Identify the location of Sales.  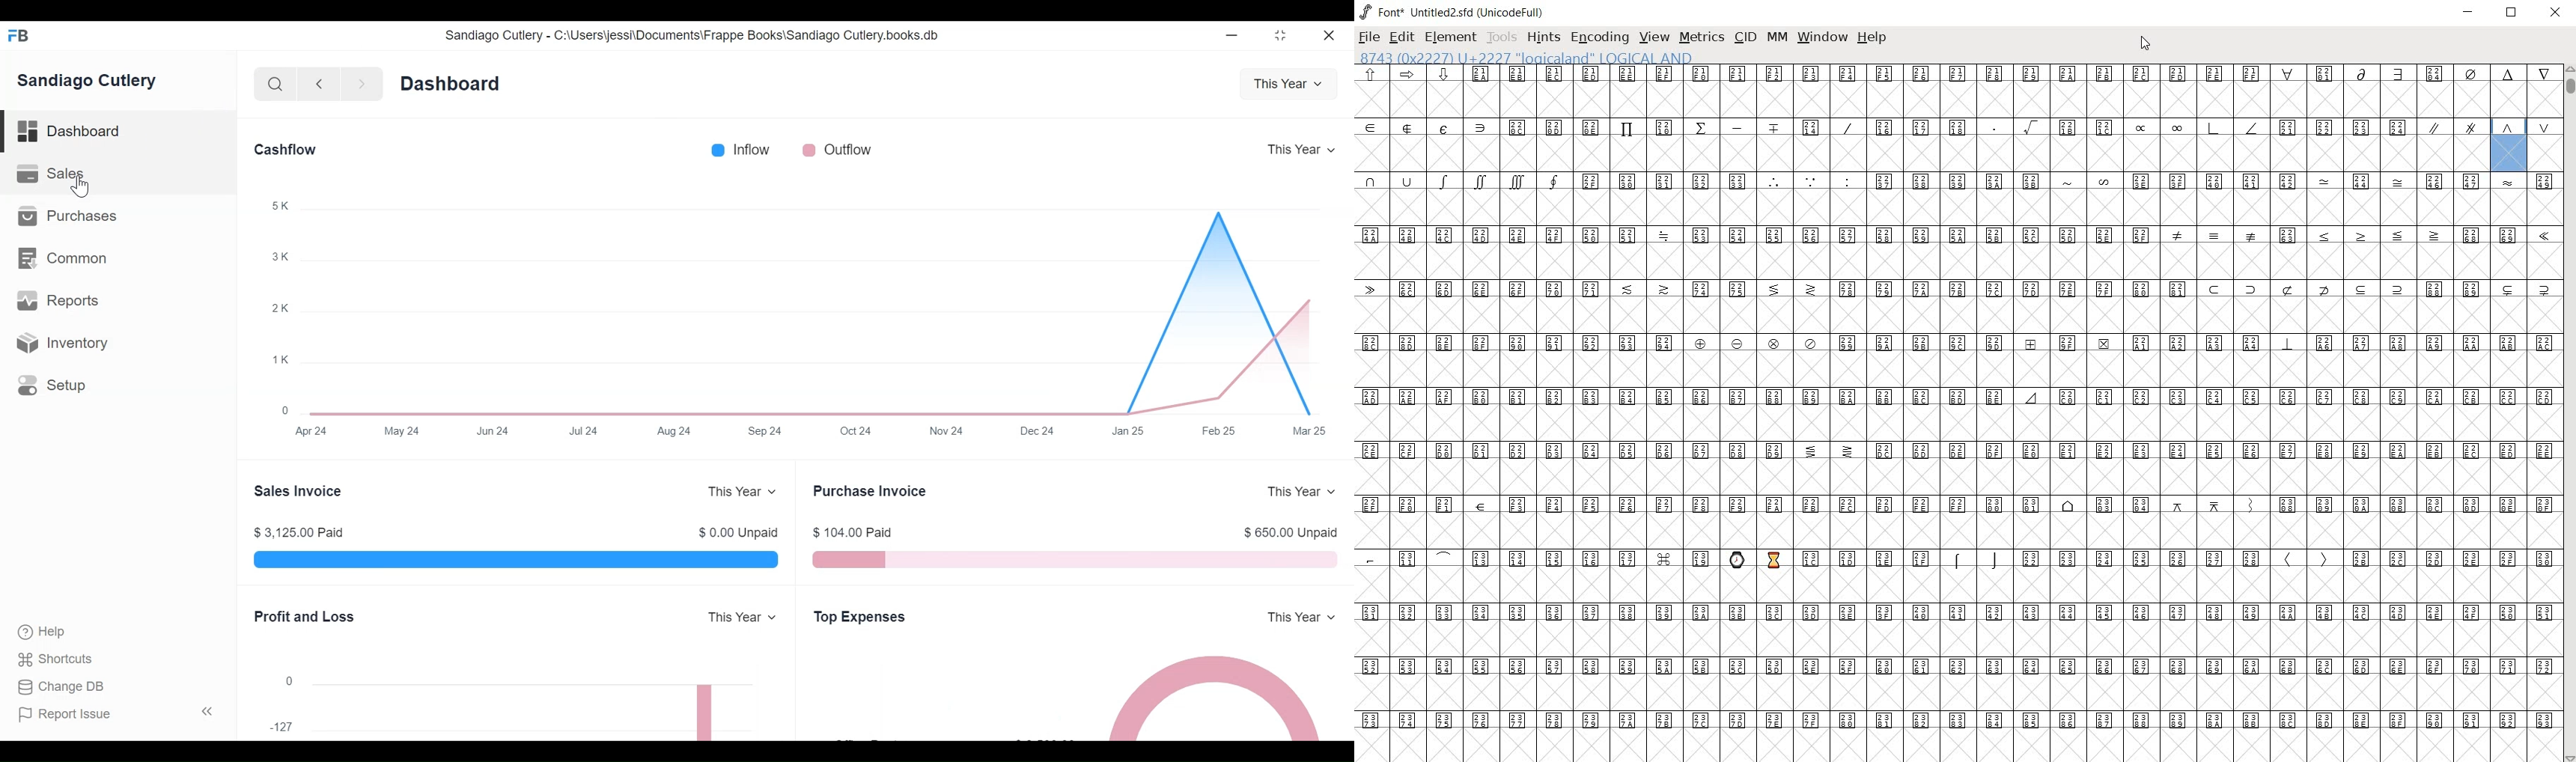
(51, 171).